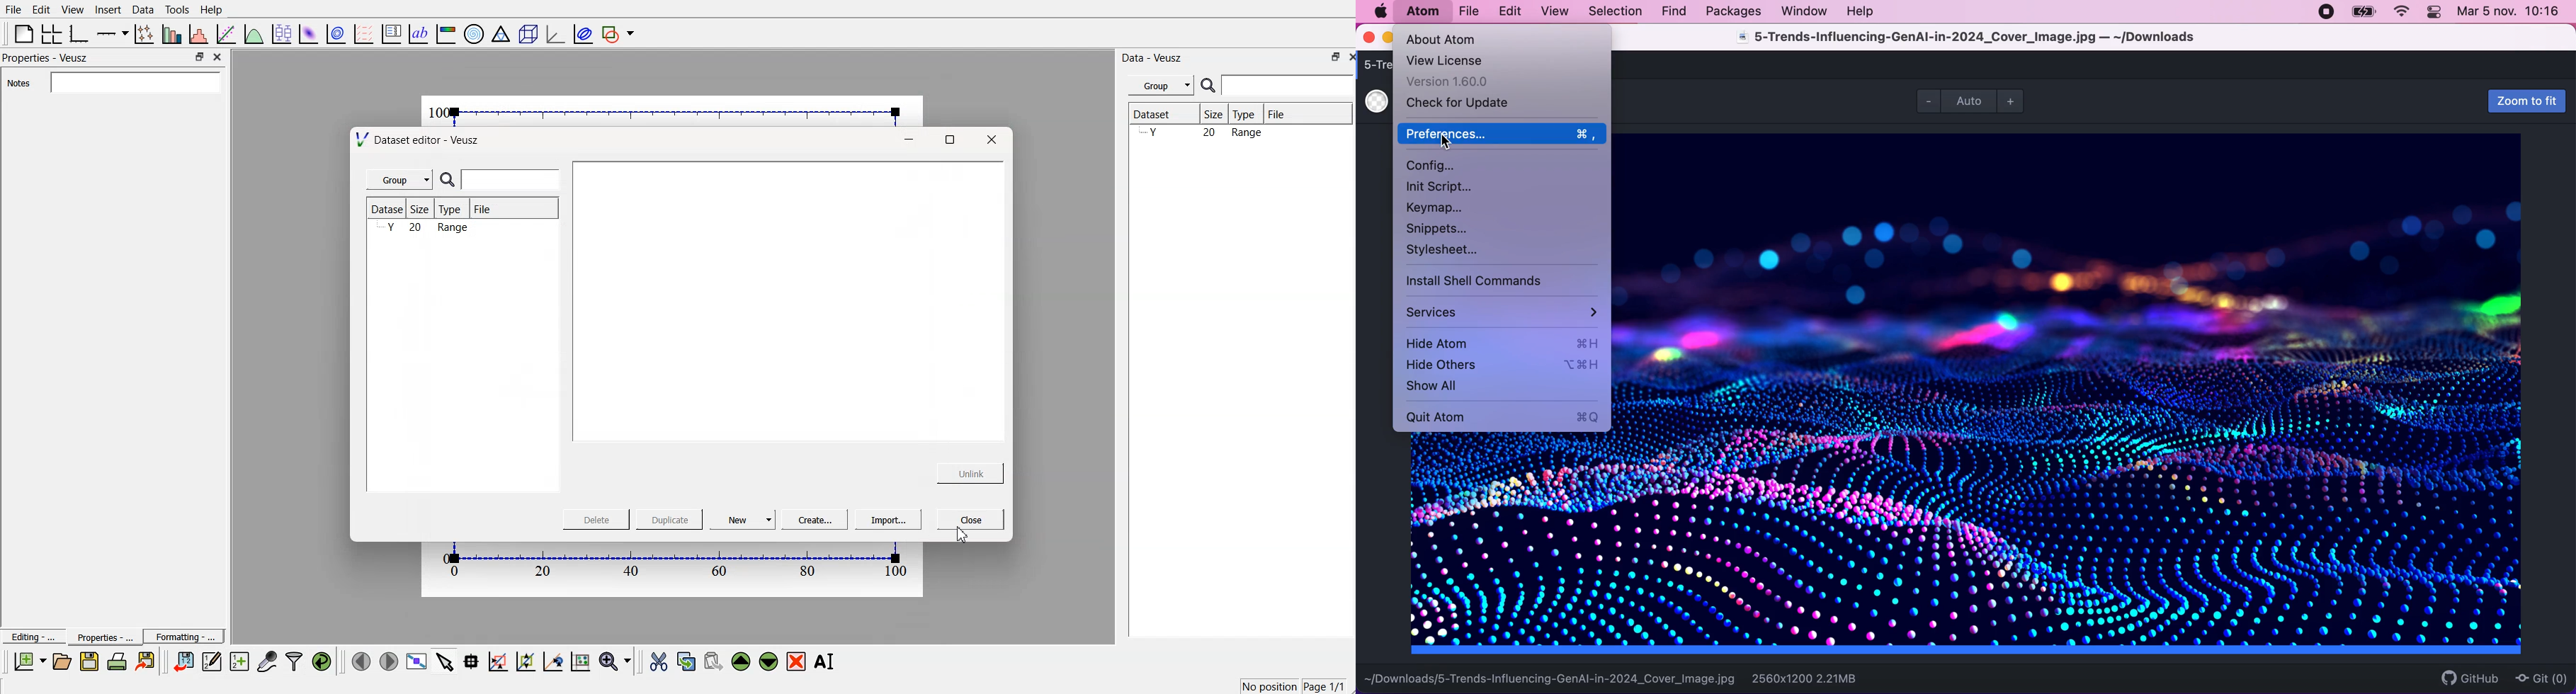  Describe the element at coordinates (100, 637) in the screenshot. I see `Properties` at that location.